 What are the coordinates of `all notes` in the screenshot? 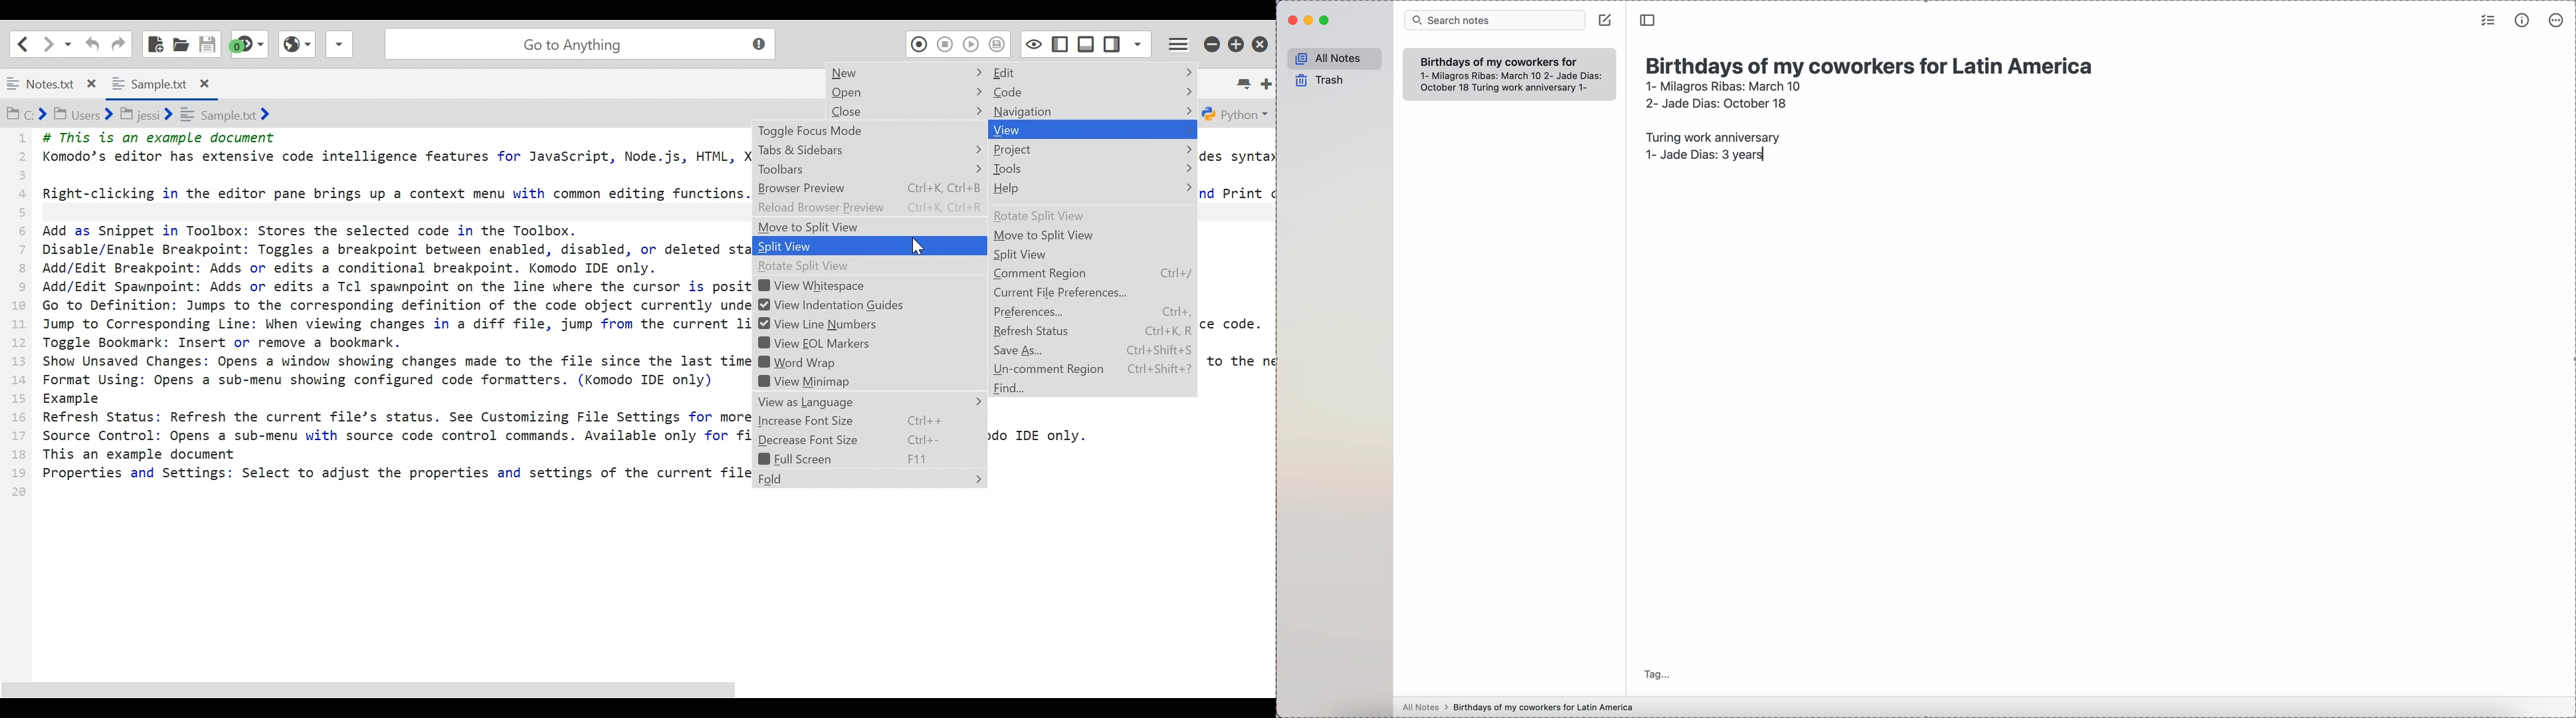 It's located at (1335, 59).